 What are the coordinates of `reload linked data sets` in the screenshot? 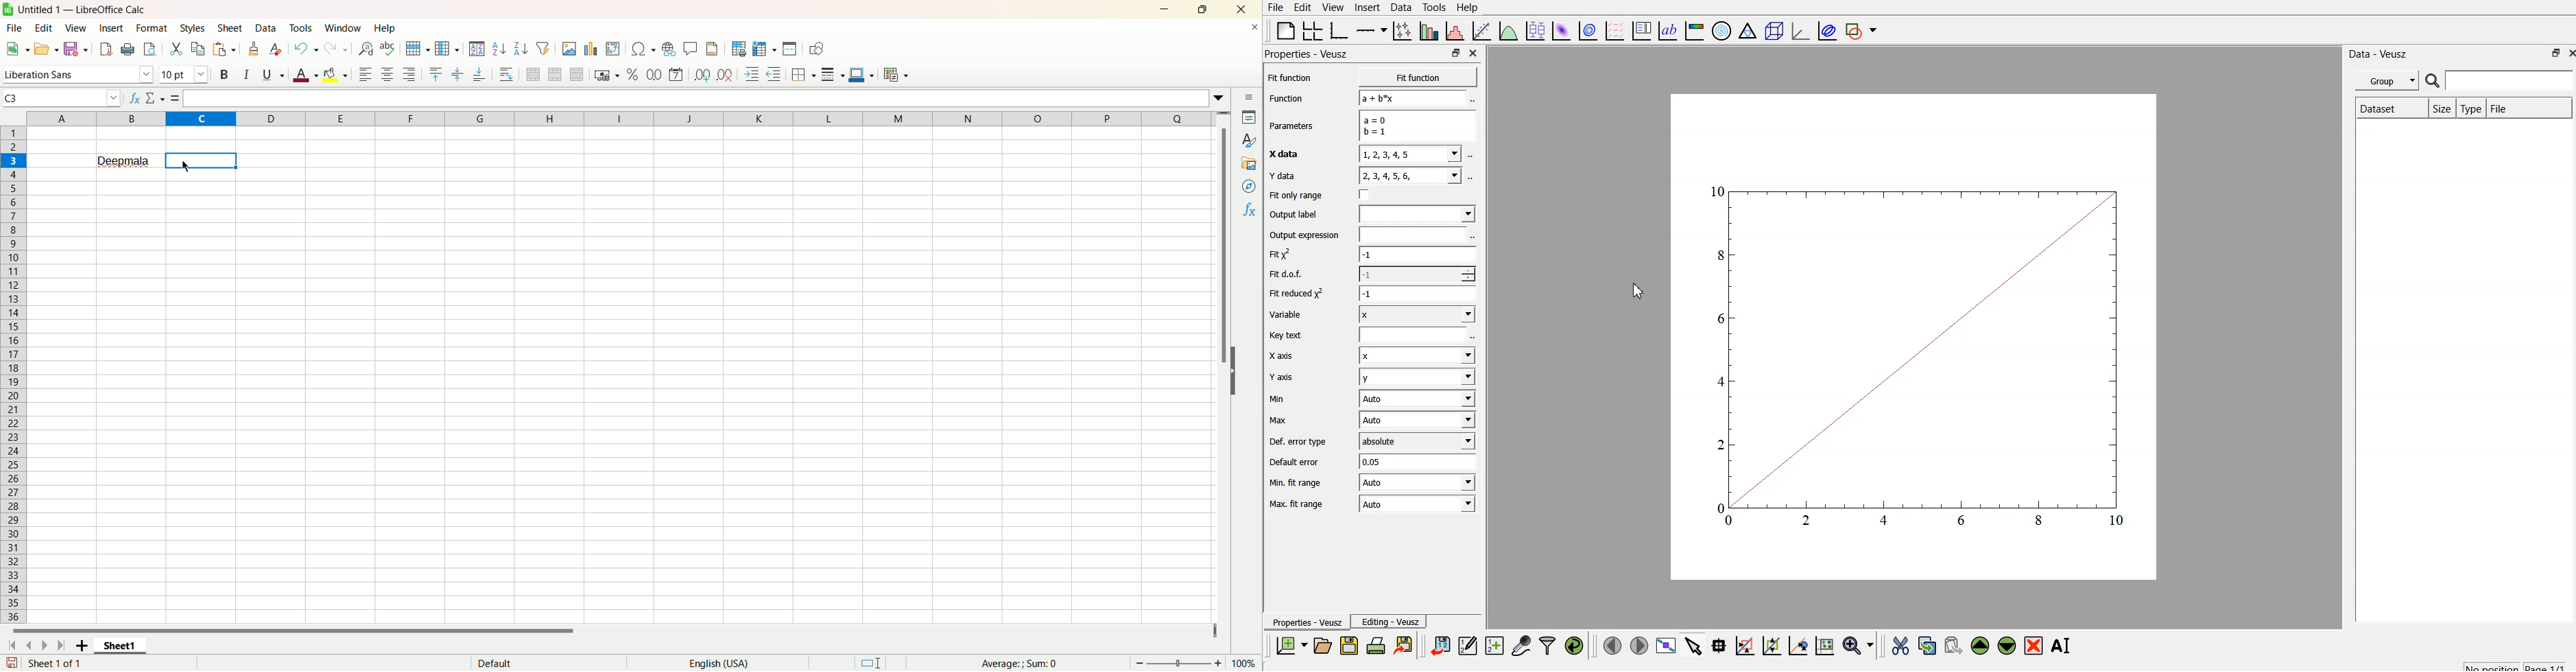 It's located at (1576, 646).